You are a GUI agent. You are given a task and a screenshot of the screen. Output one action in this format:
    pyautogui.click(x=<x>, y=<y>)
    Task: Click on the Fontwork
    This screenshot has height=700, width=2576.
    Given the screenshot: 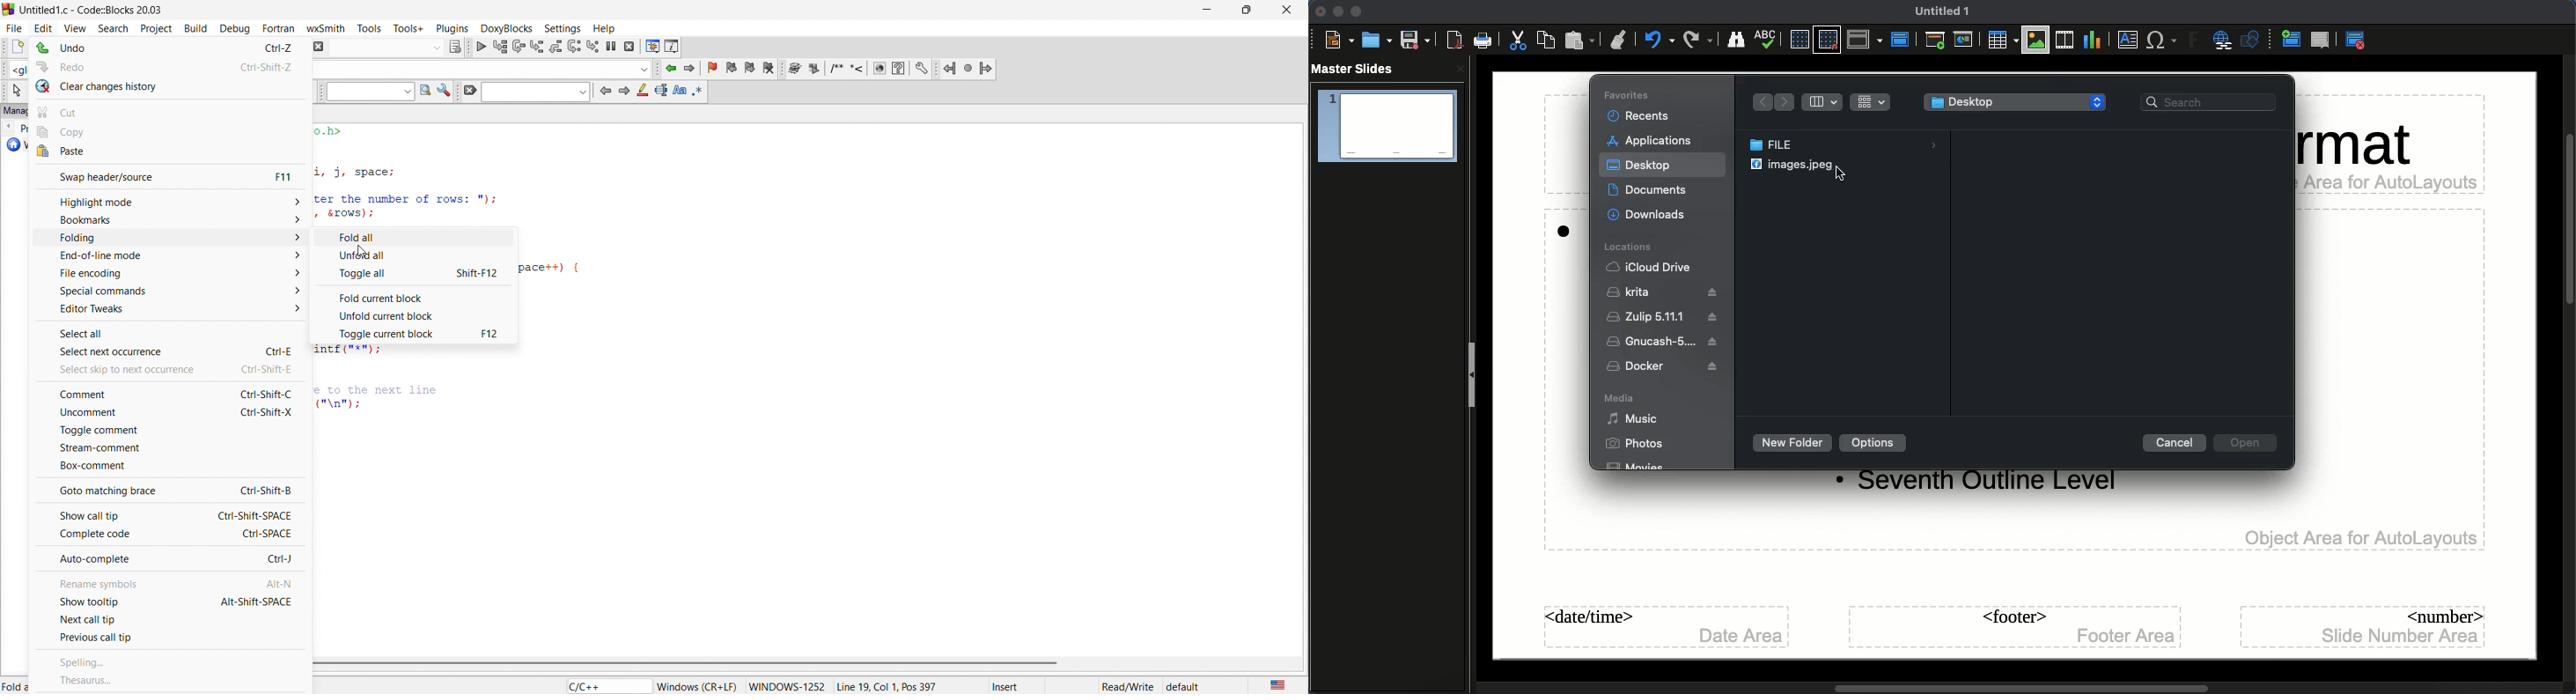 What is the action you would take?
    pyautogui.click(x=2191, y=40)
    